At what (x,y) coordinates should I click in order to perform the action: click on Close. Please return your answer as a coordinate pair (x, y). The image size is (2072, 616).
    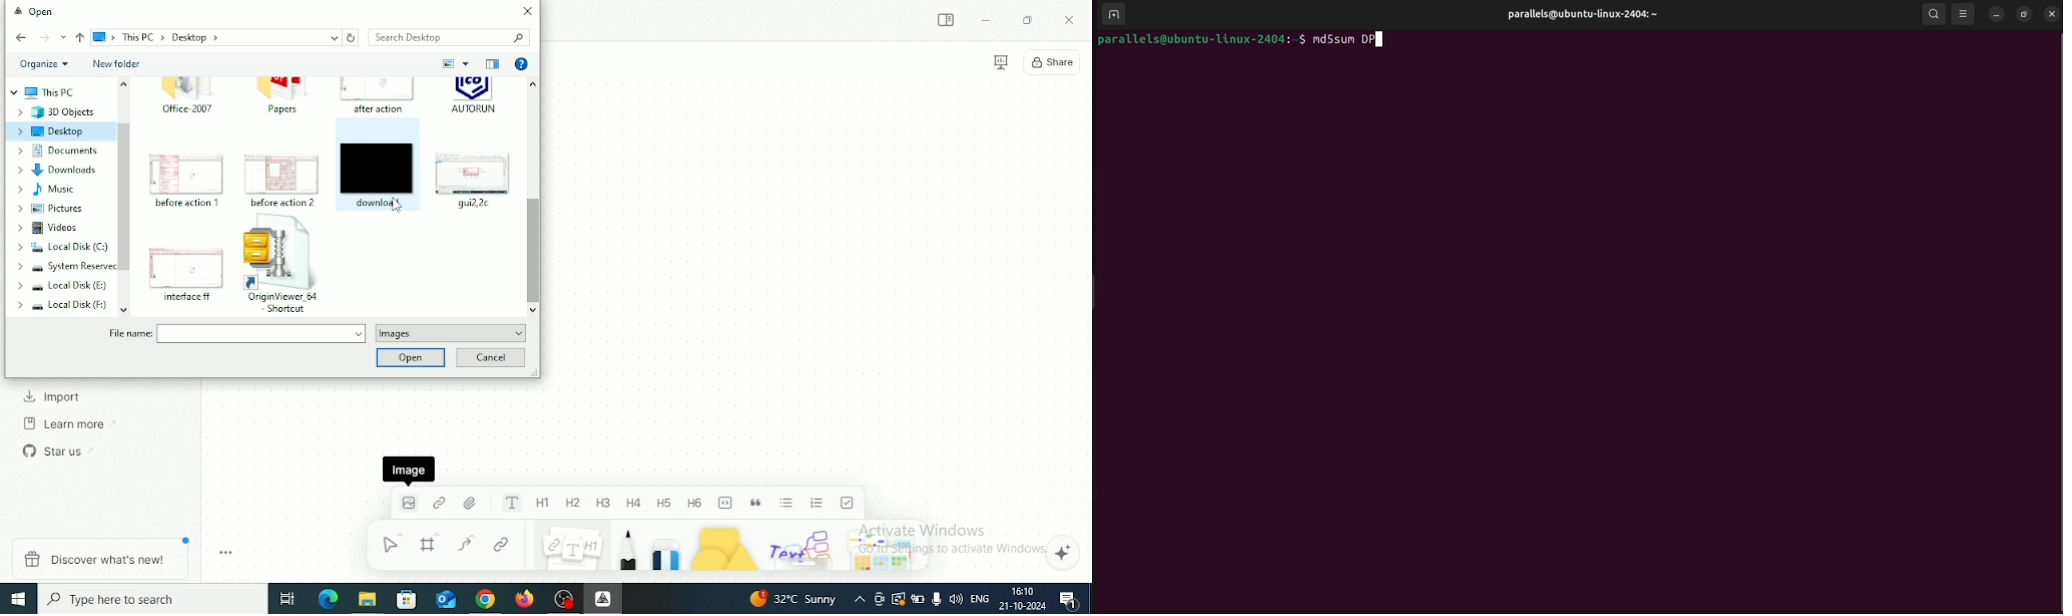
    Looking at the image, I should click on (1069, 21).